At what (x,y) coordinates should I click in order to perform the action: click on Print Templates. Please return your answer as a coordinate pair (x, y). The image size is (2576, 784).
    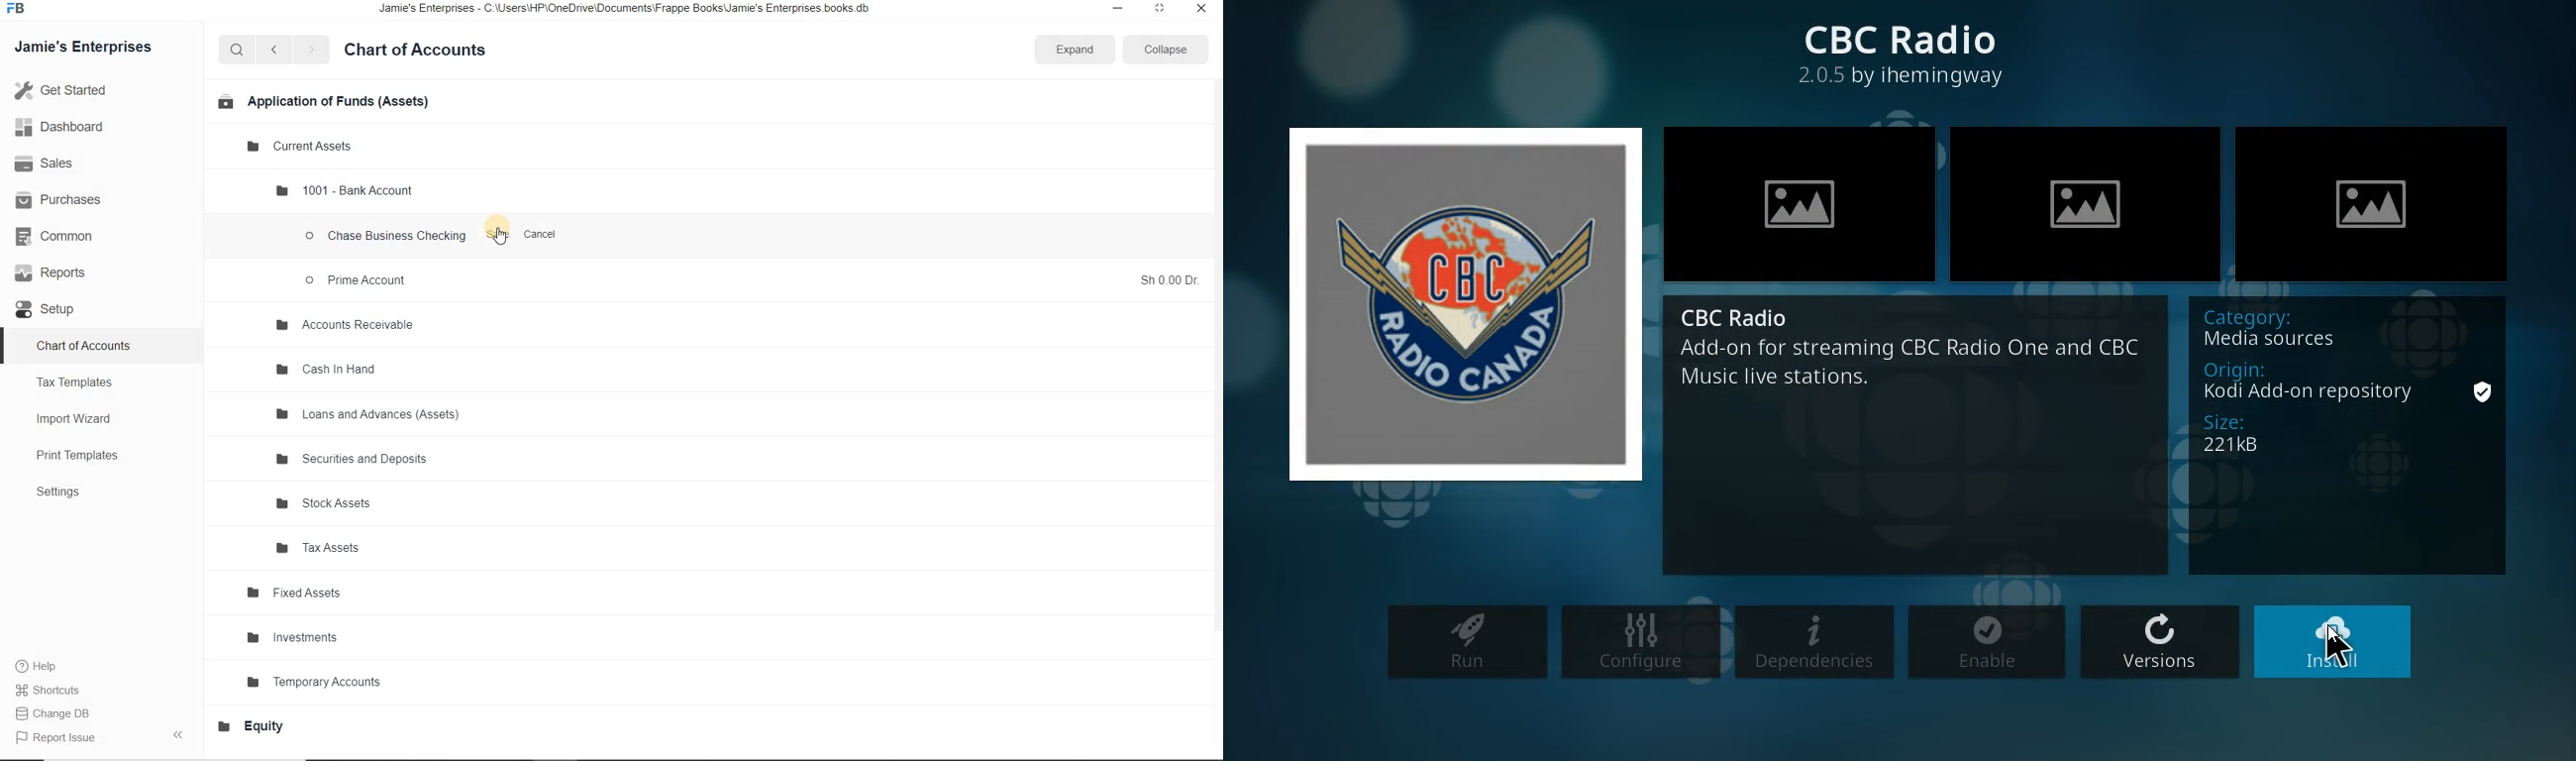
    Looking at the image, I should click on (85, 456).